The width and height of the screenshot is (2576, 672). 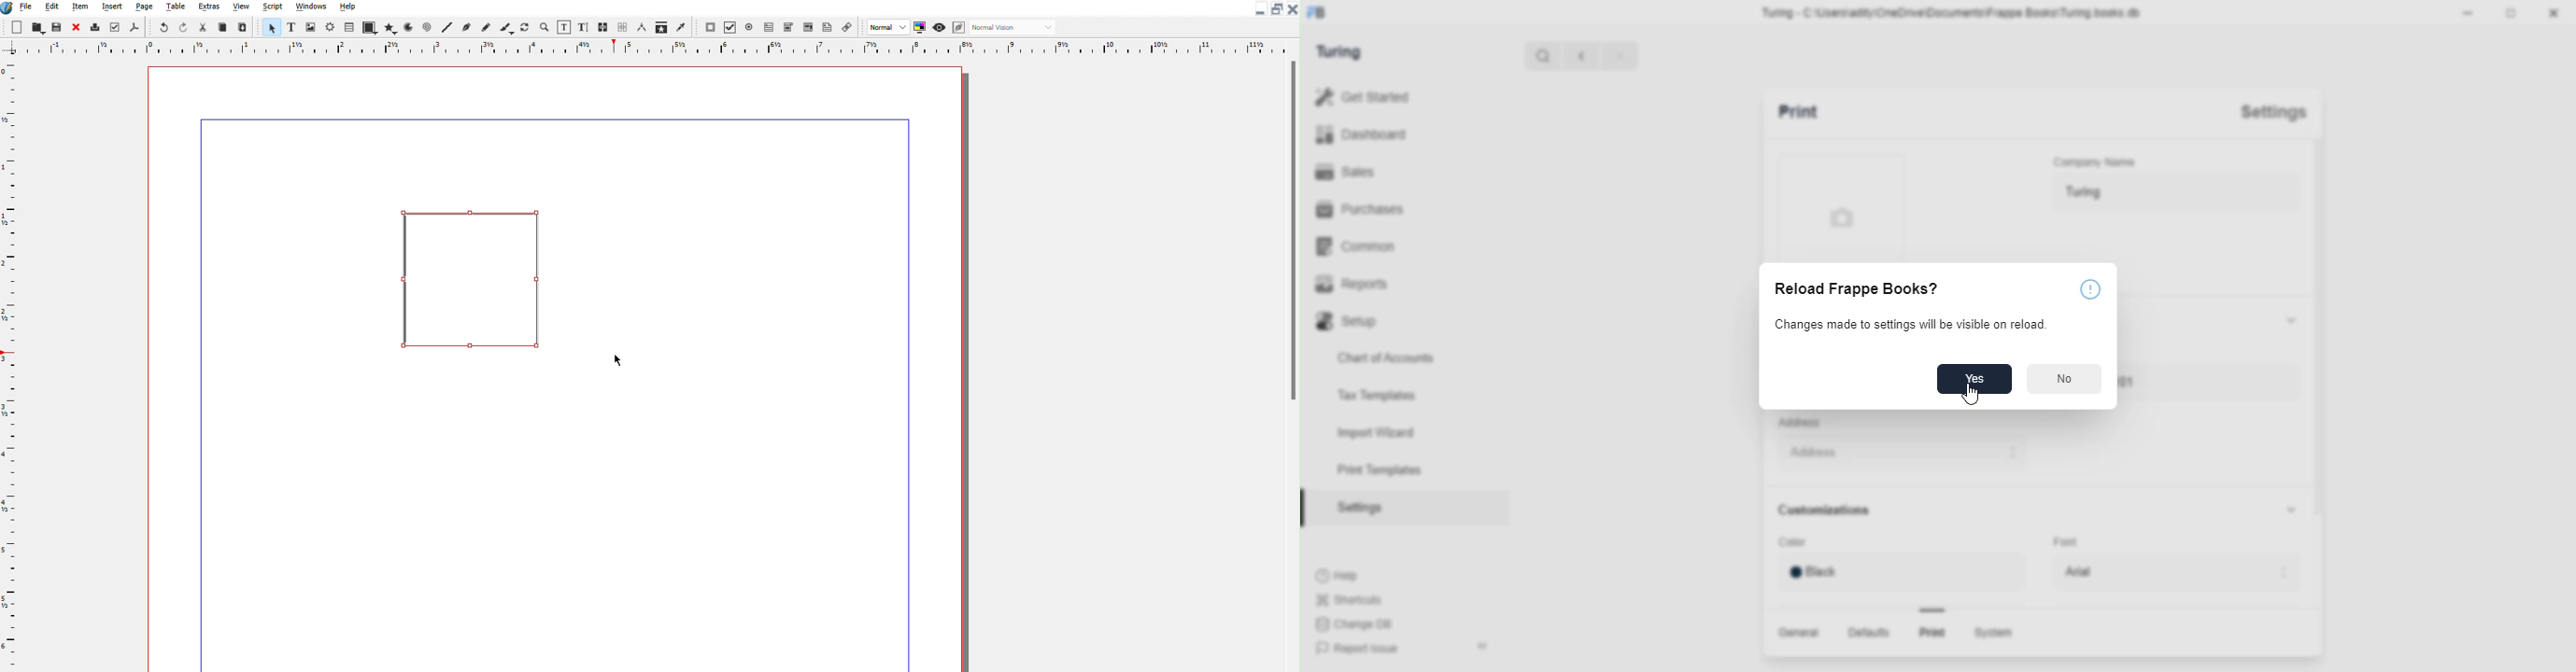 I want to click on Settings
oy, so click(x=1392, y=510).